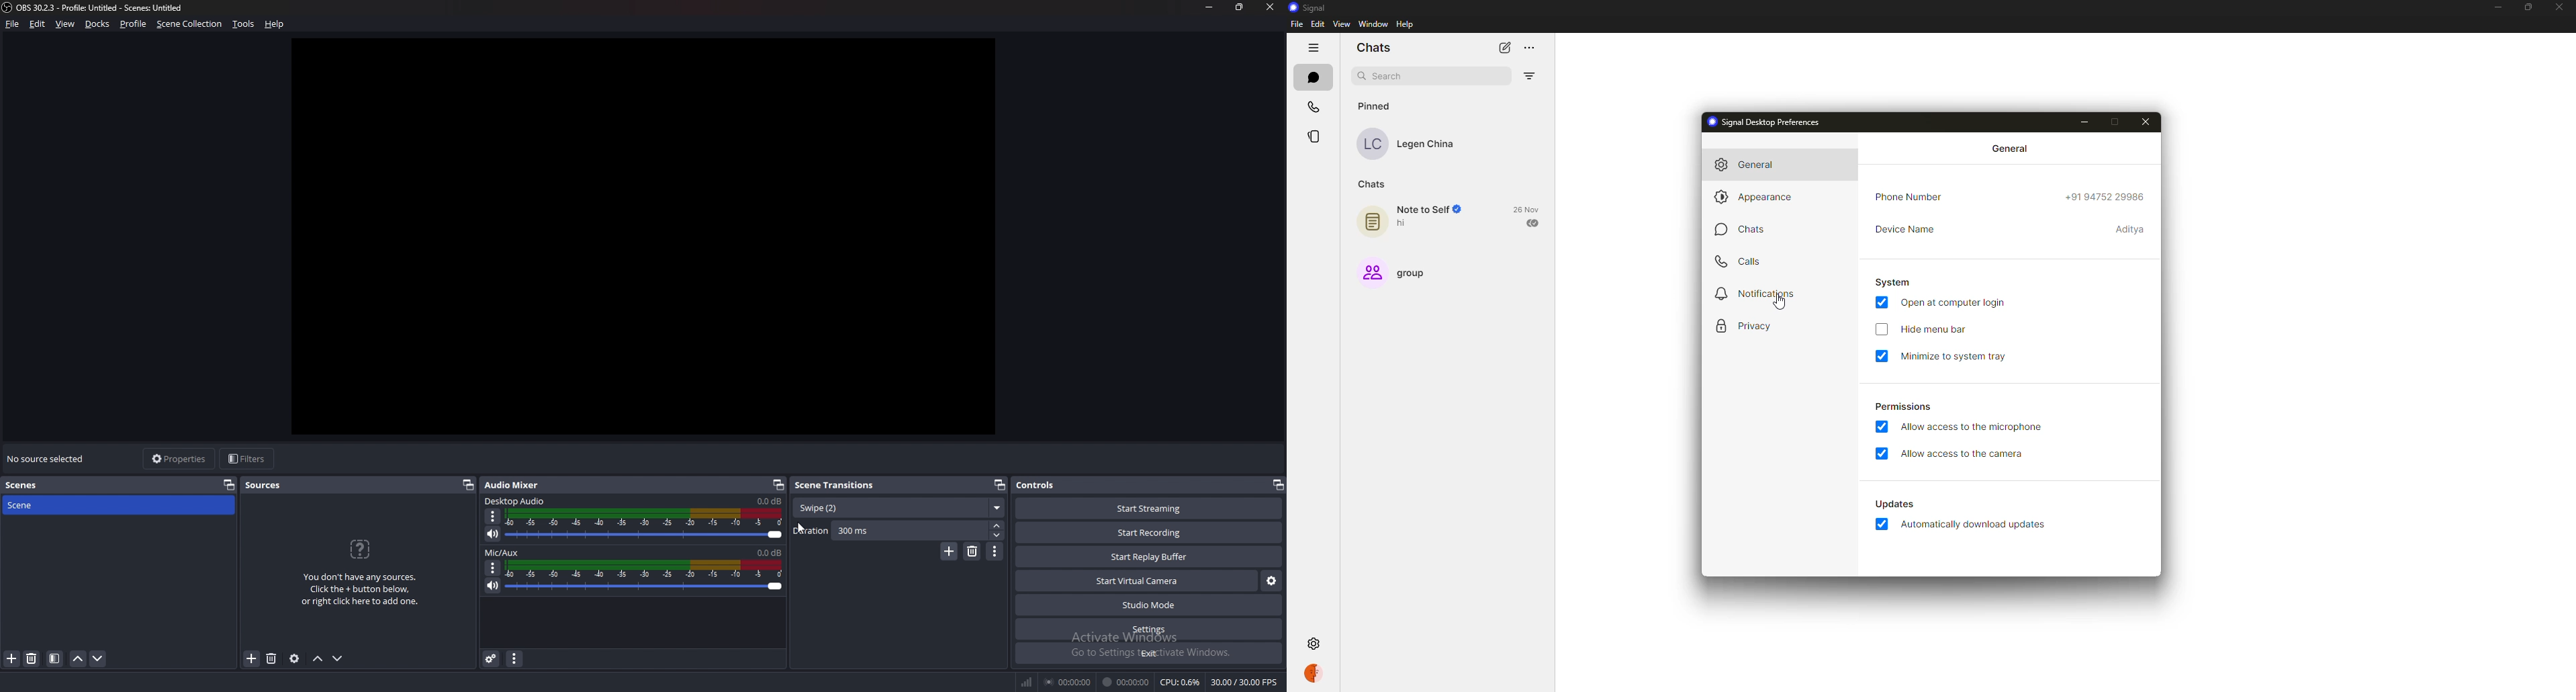  What do you see at coordinates (78, 658) in the screenshot?
I see `move scene up` at bounding box center [78, 658].